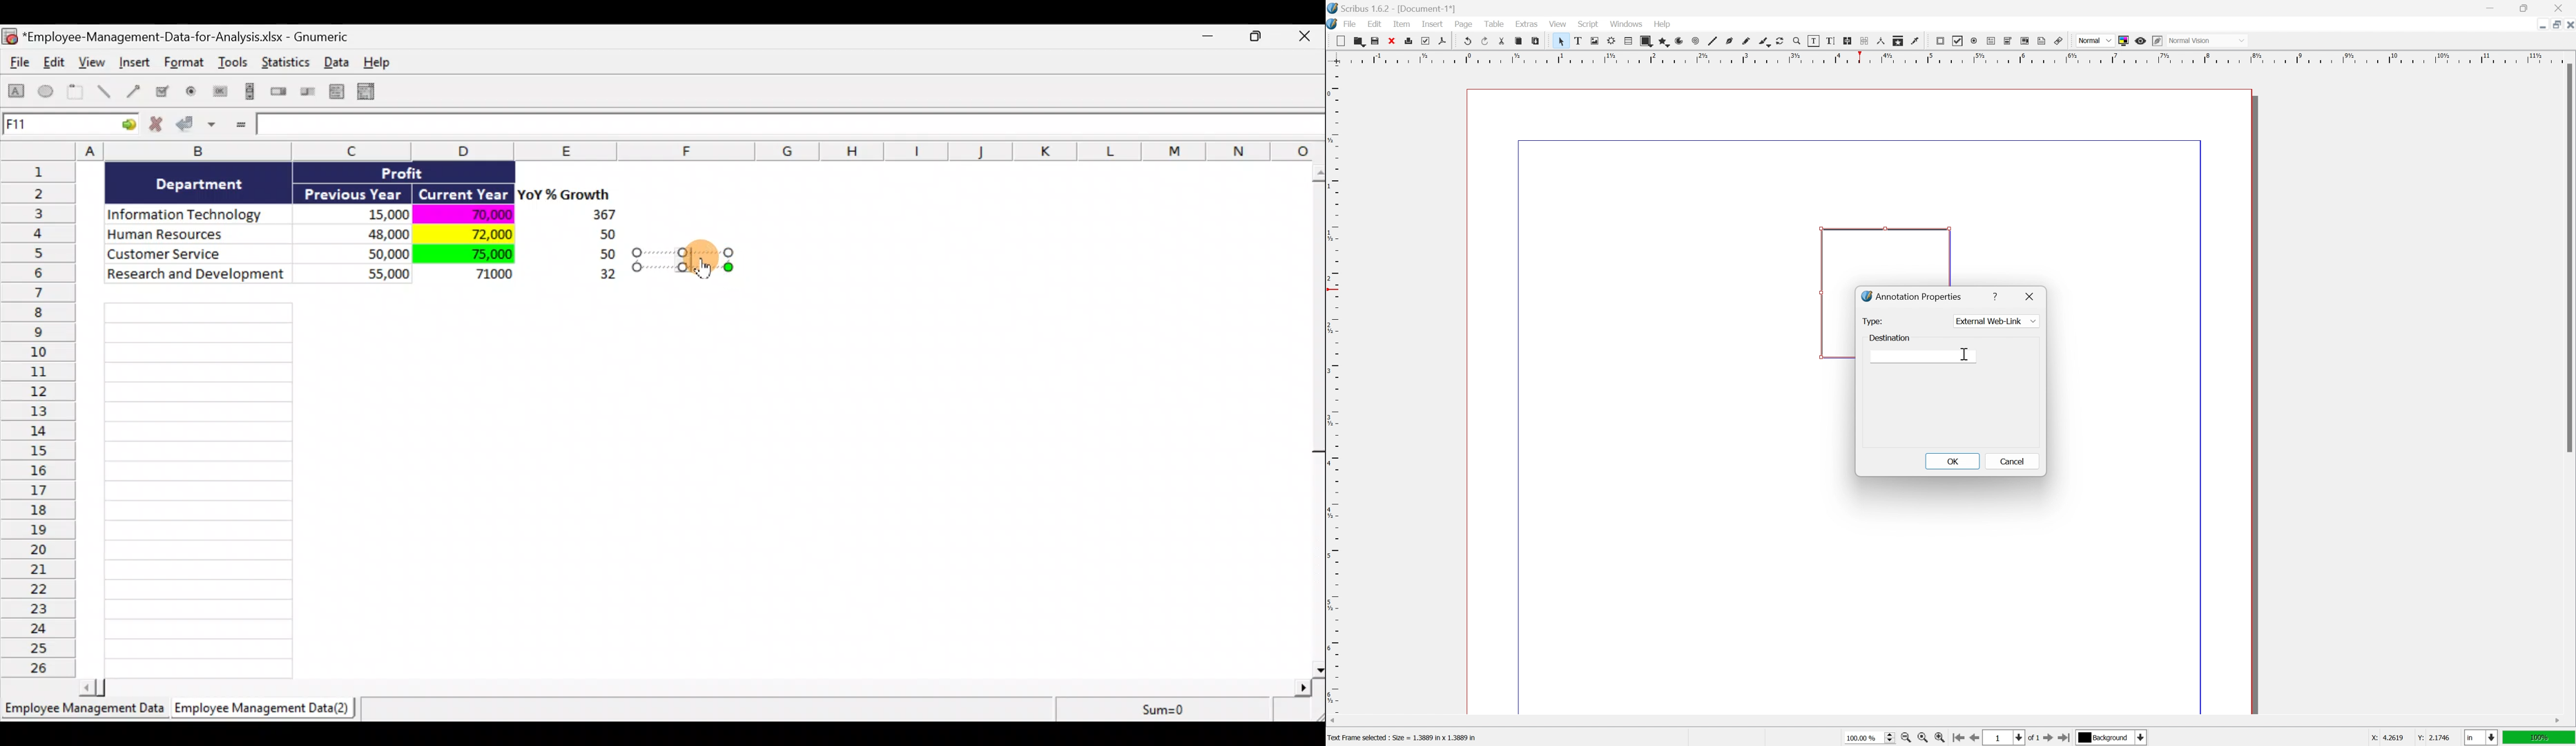  What do you see at coordinates (1998, 296) in the screenshot?
I see `help` at bounding box center [1998, 296].